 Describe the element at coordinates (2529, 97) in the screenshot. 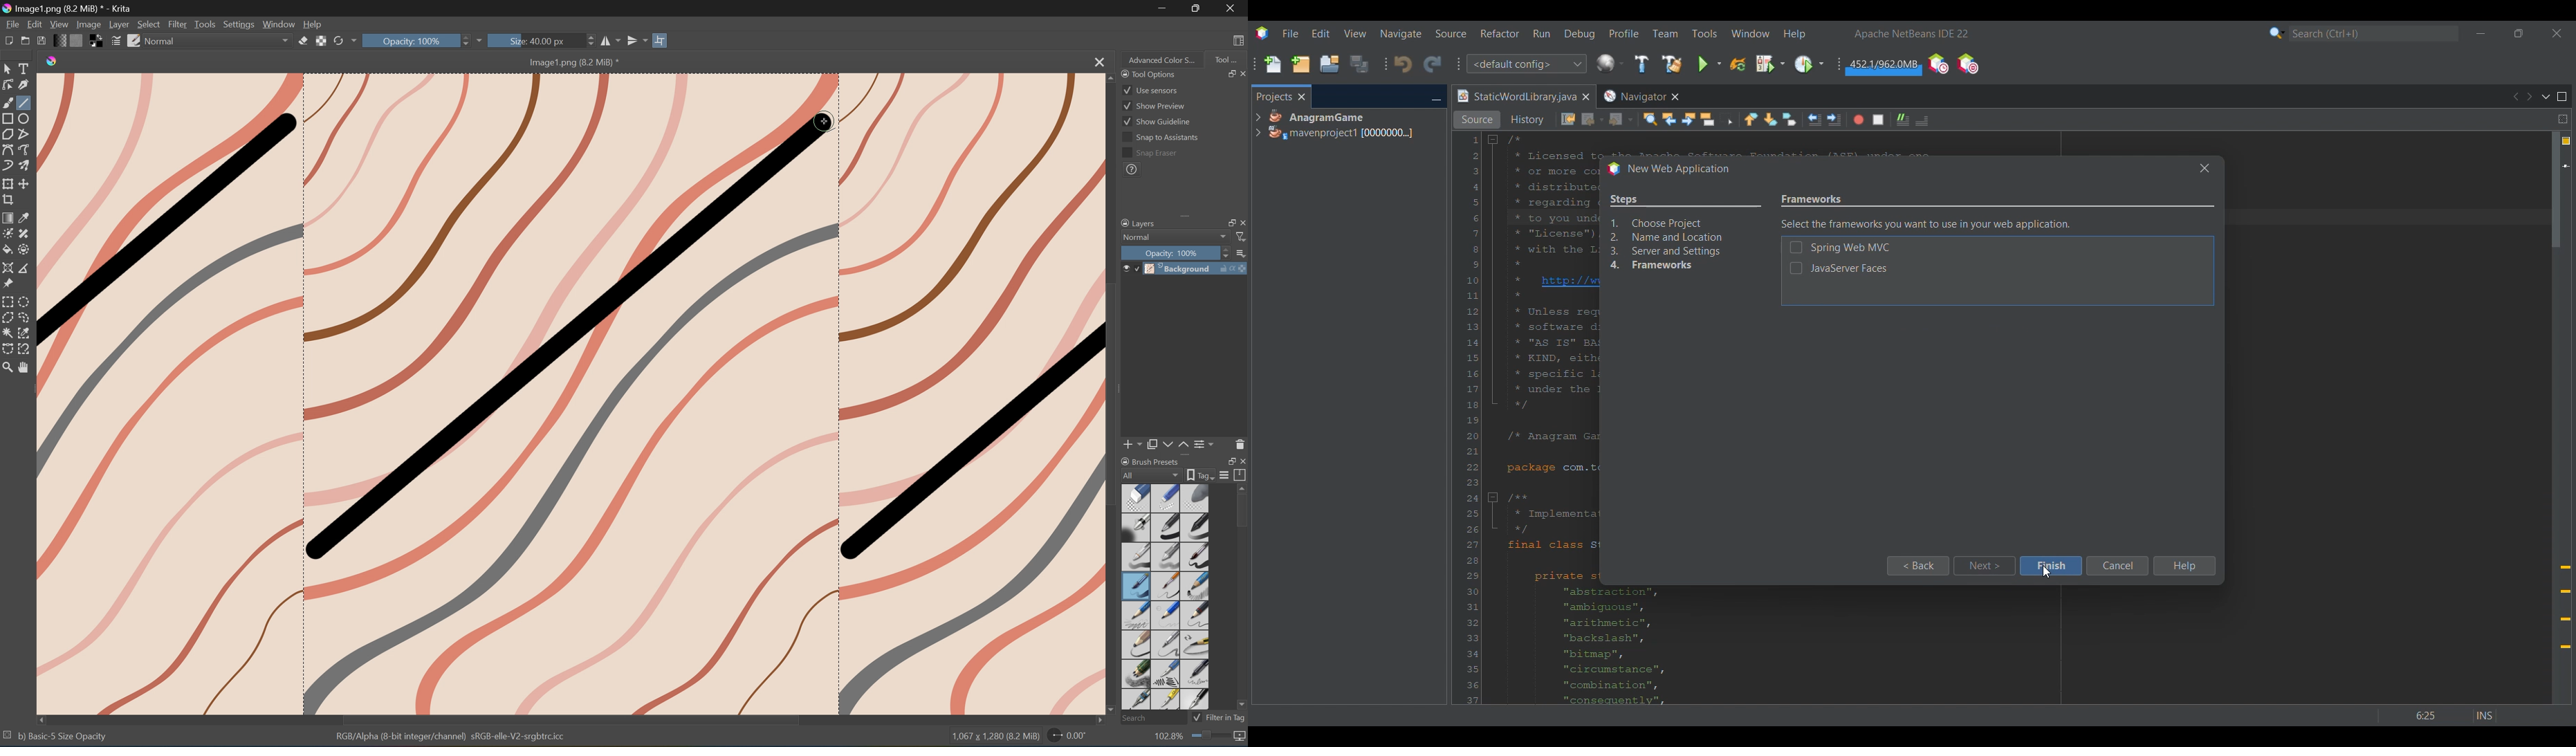

I see `Next` at that location.